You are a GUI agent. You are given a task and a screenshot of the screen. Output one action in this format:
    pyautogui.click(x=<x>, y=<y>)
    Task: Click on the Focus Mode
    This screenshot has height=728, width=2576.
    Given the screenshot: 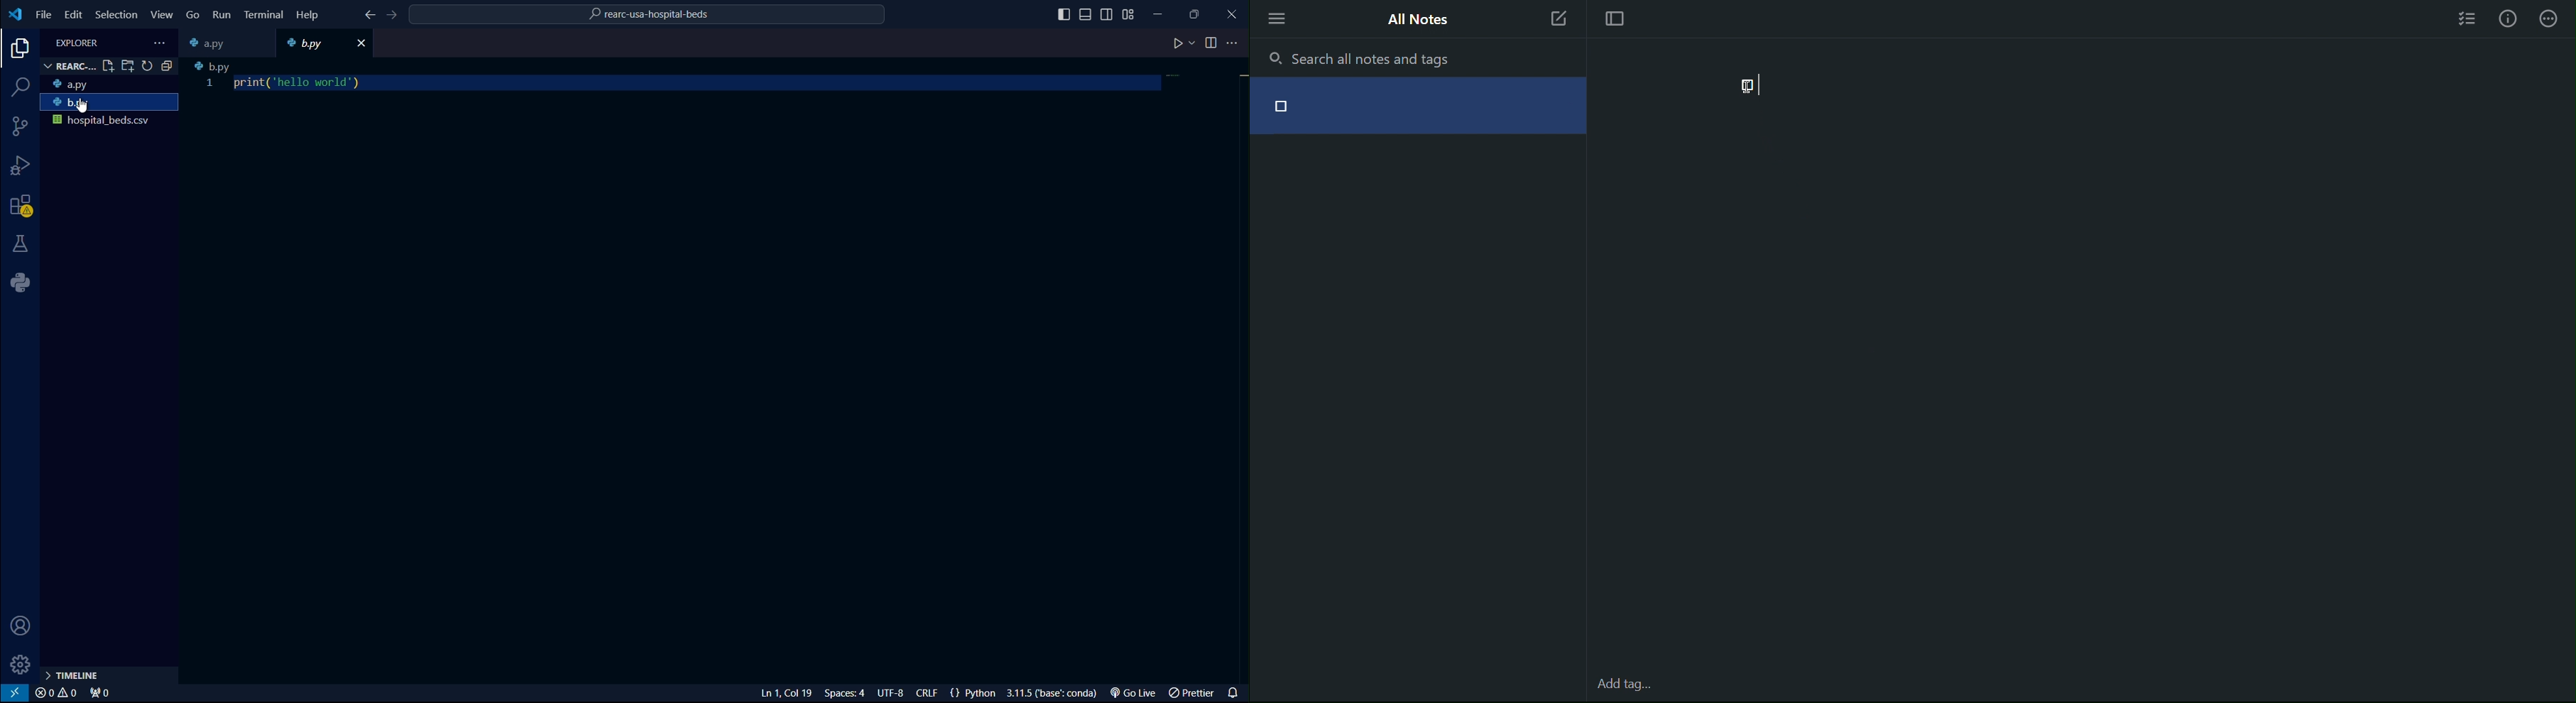 What is the action you would take?
    pyautogui.click(x=1617, y=17)
    